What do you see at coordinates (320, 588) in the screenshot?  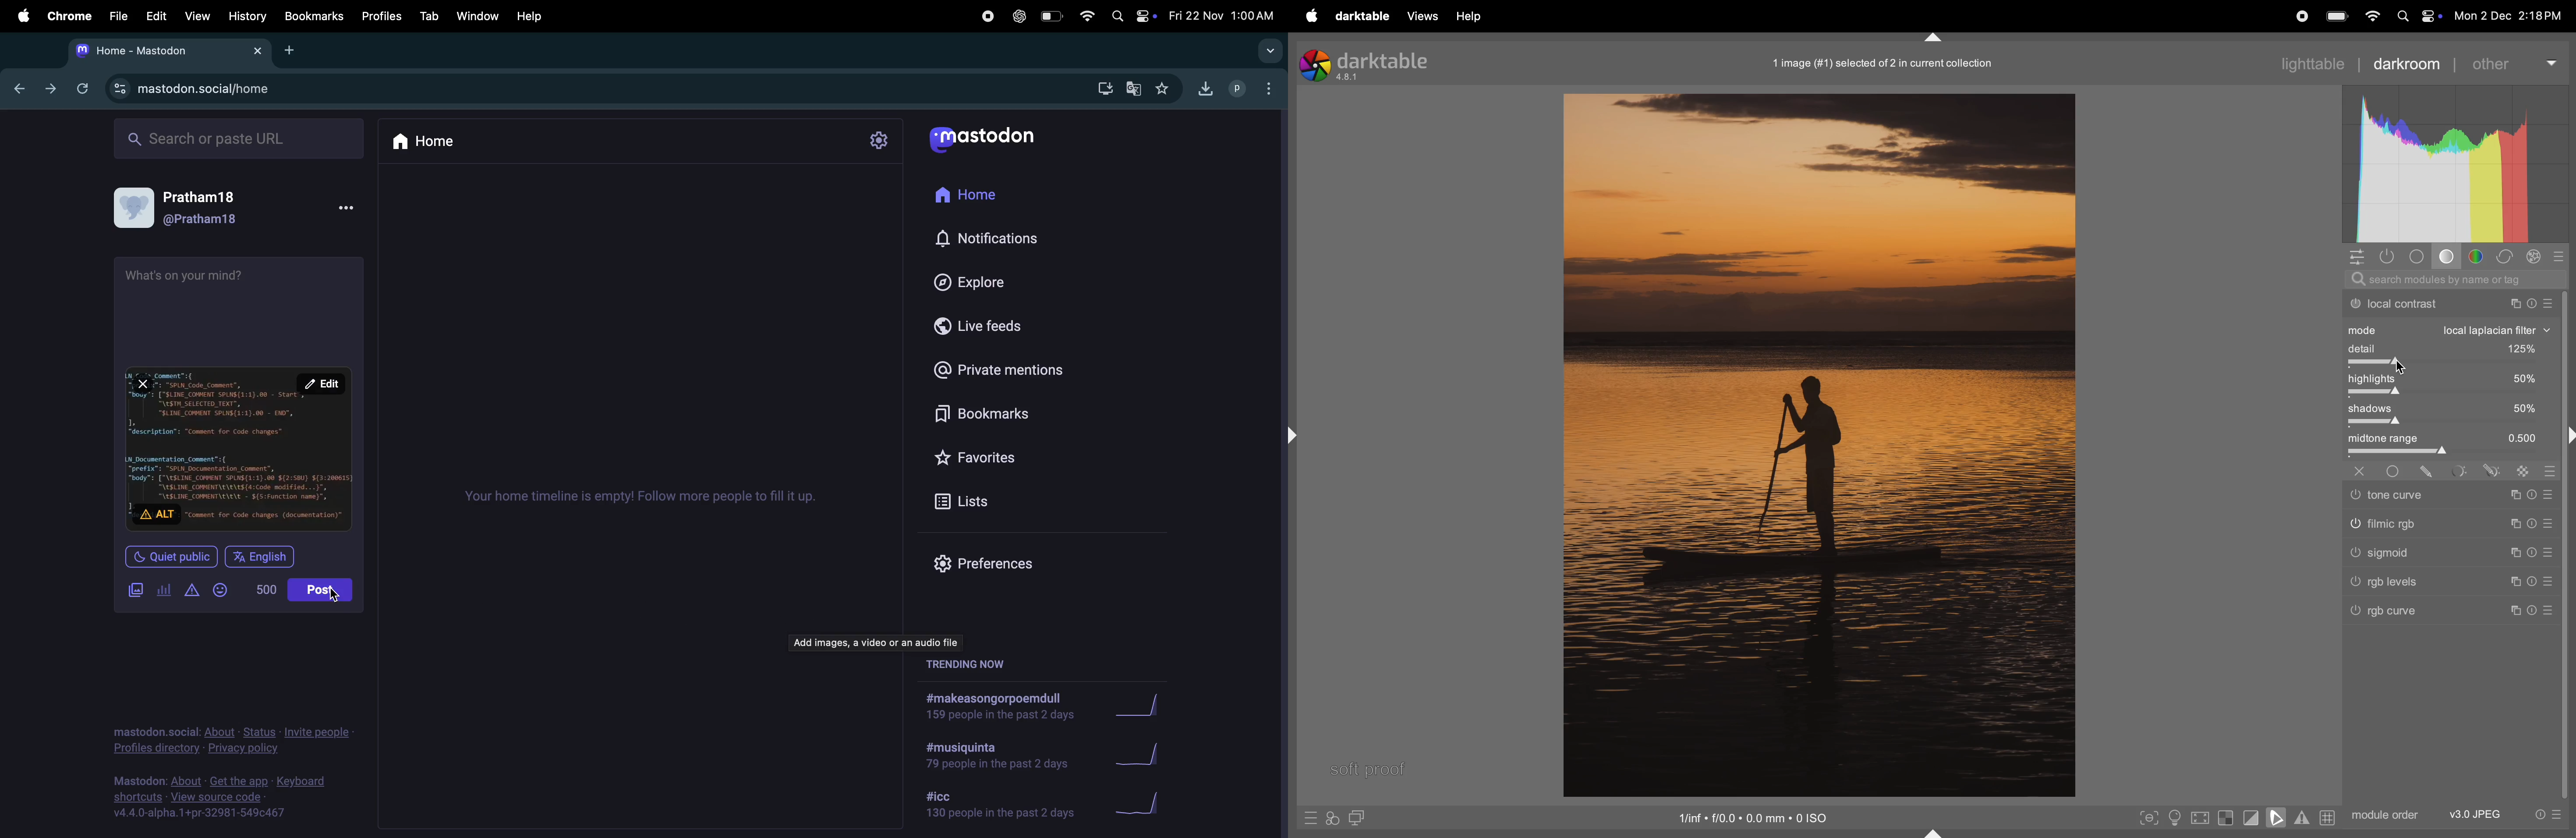 I see `post` at bounding box center [320, 588].